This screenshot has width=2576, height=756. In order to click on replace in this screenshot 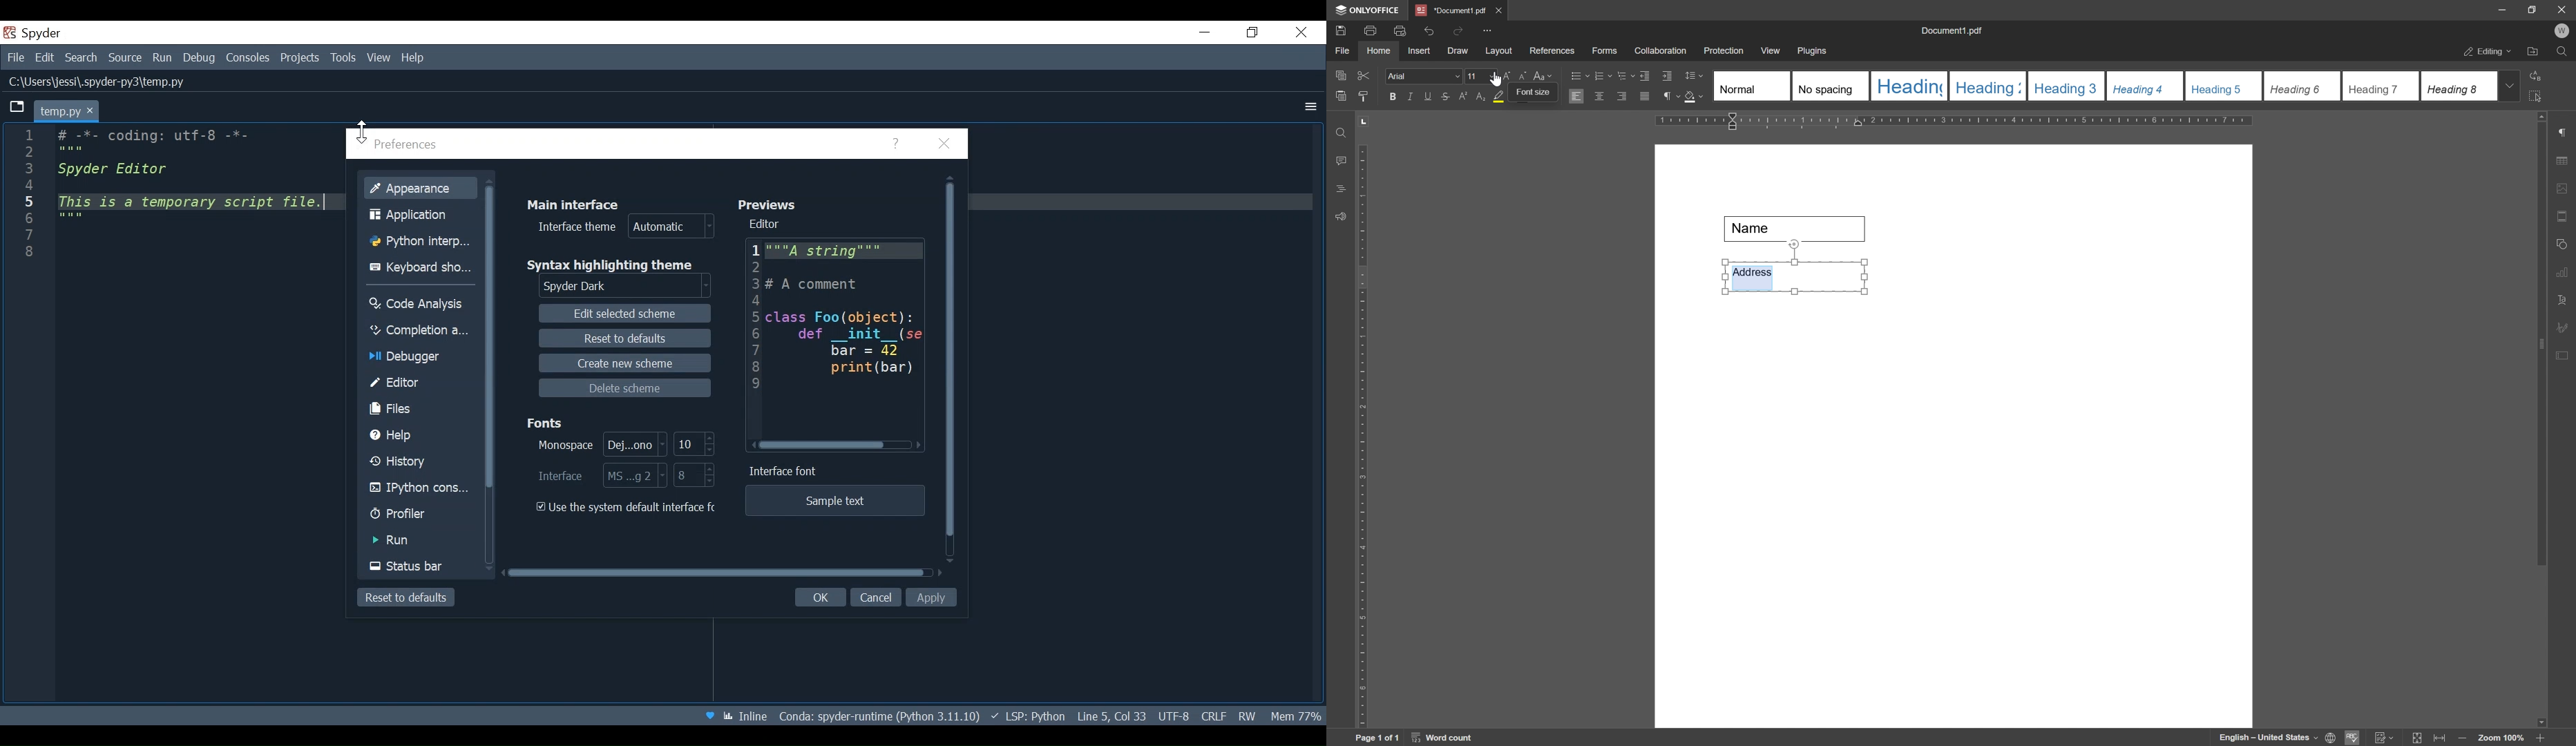, I will do `click(2537, 74)`.